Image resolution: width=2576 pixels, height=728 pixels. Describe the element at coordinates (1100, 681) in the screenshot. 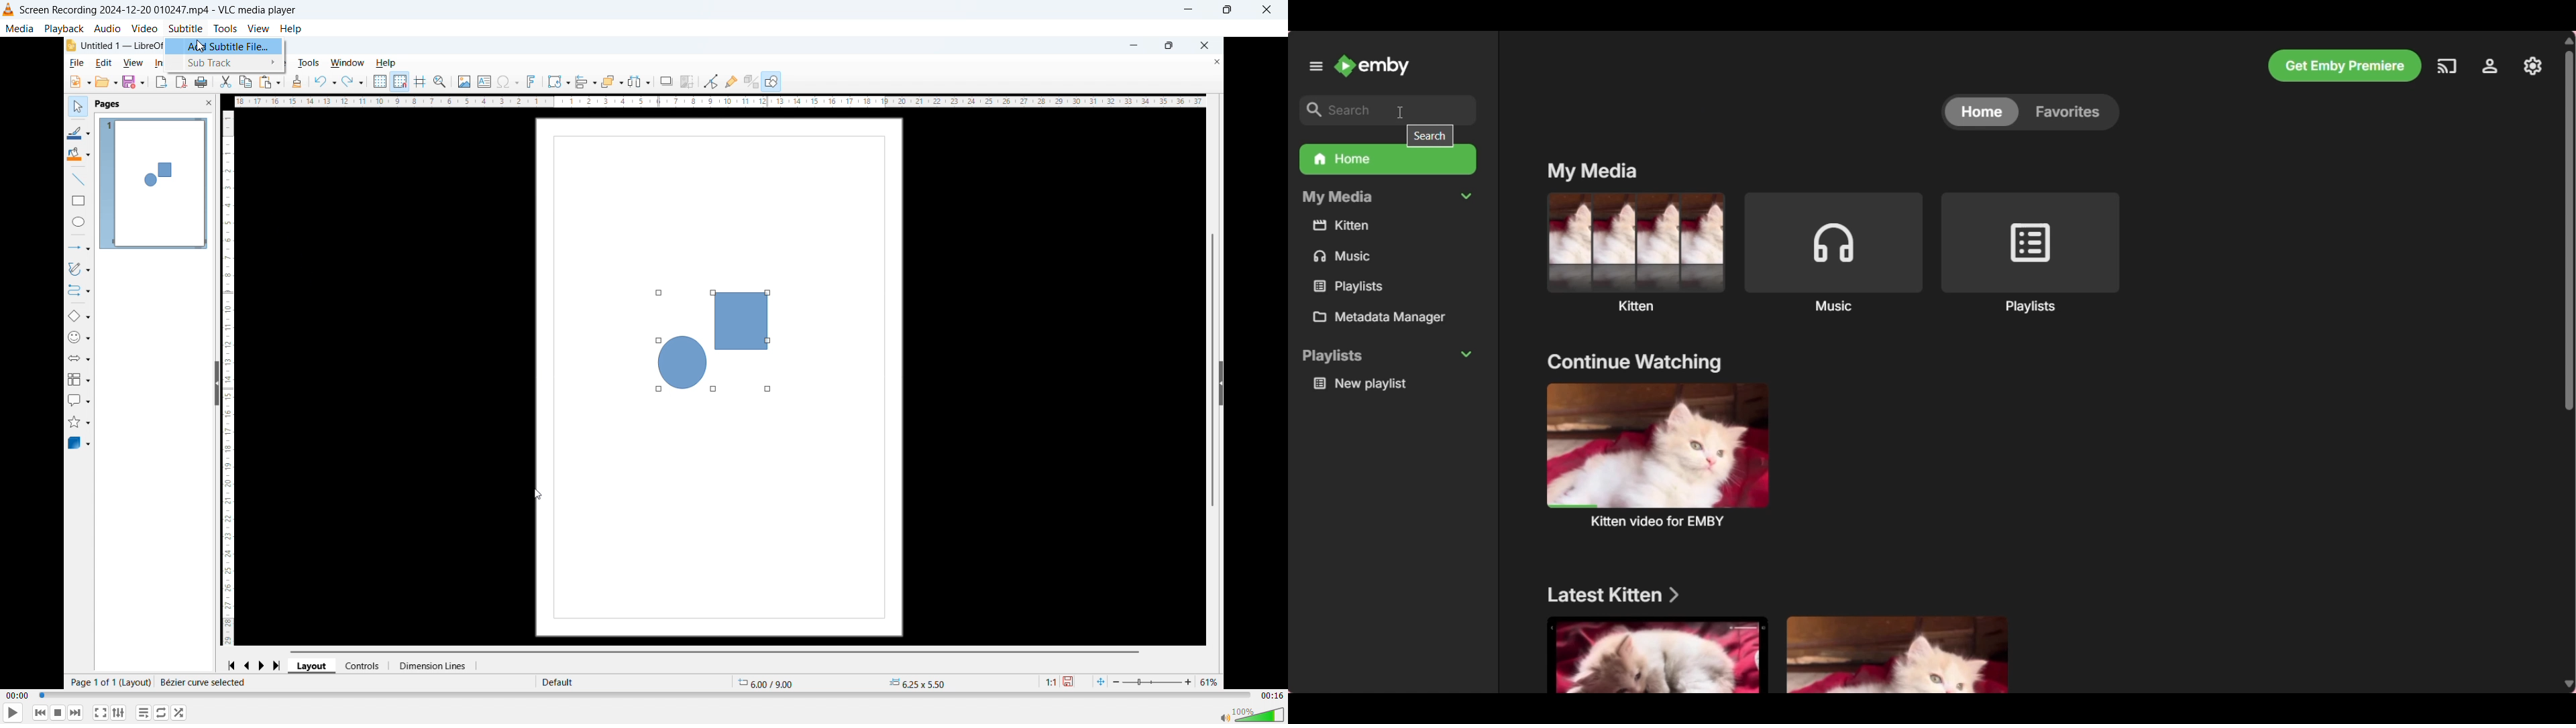

I see `fit page to current window` at that location.